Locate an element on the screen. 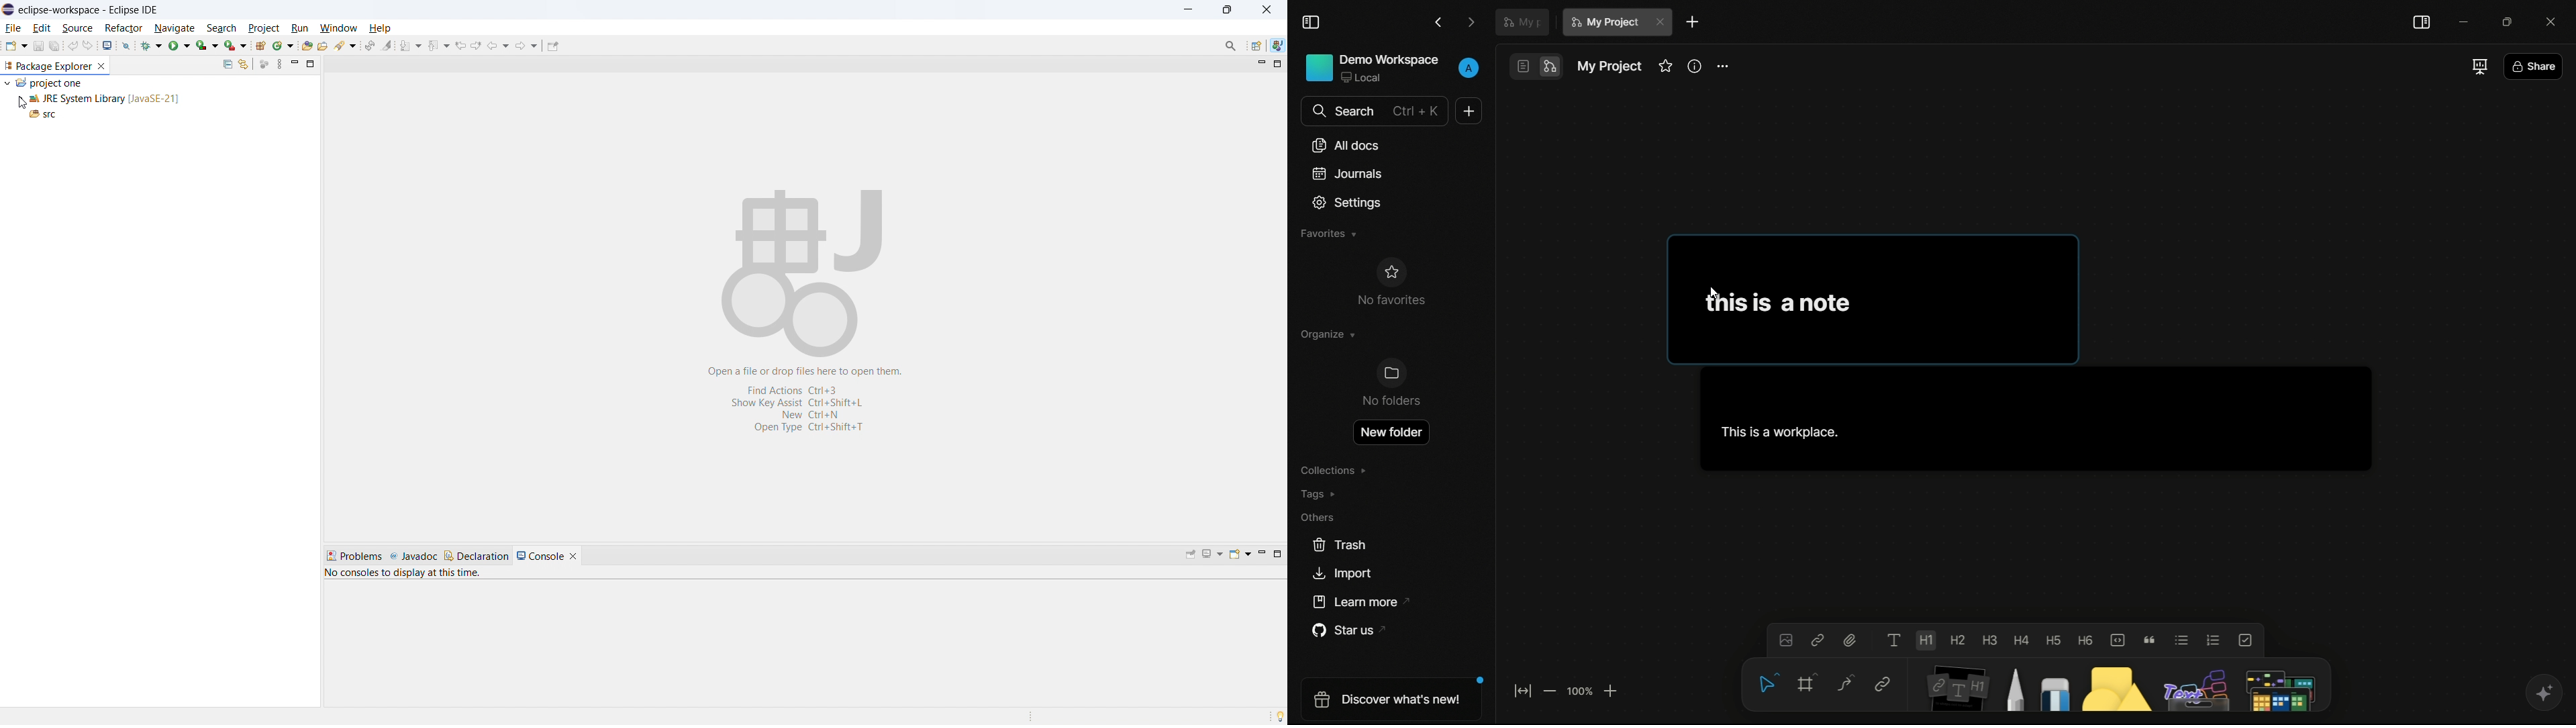 This screenshot has width=2576, height=728. minimize is located at coordinates (1258, 63).